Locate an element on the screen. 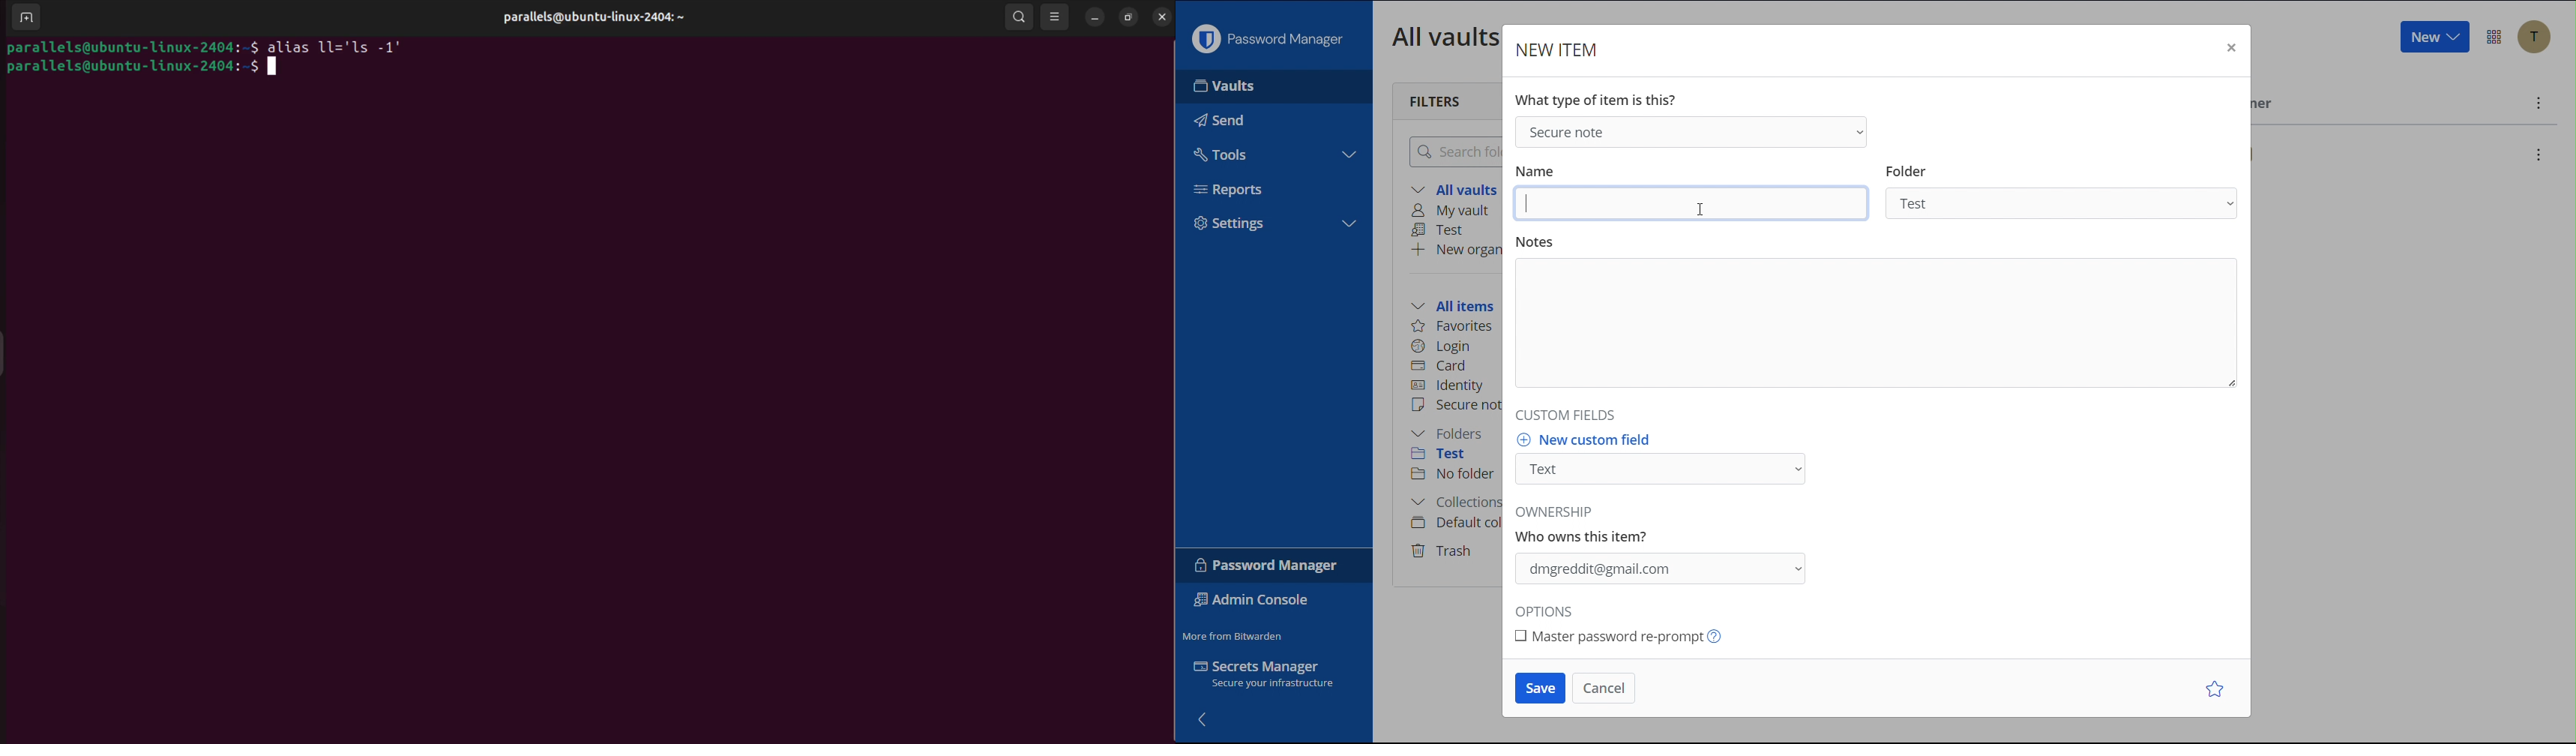  Notes is located at coordinates (1874, 318).